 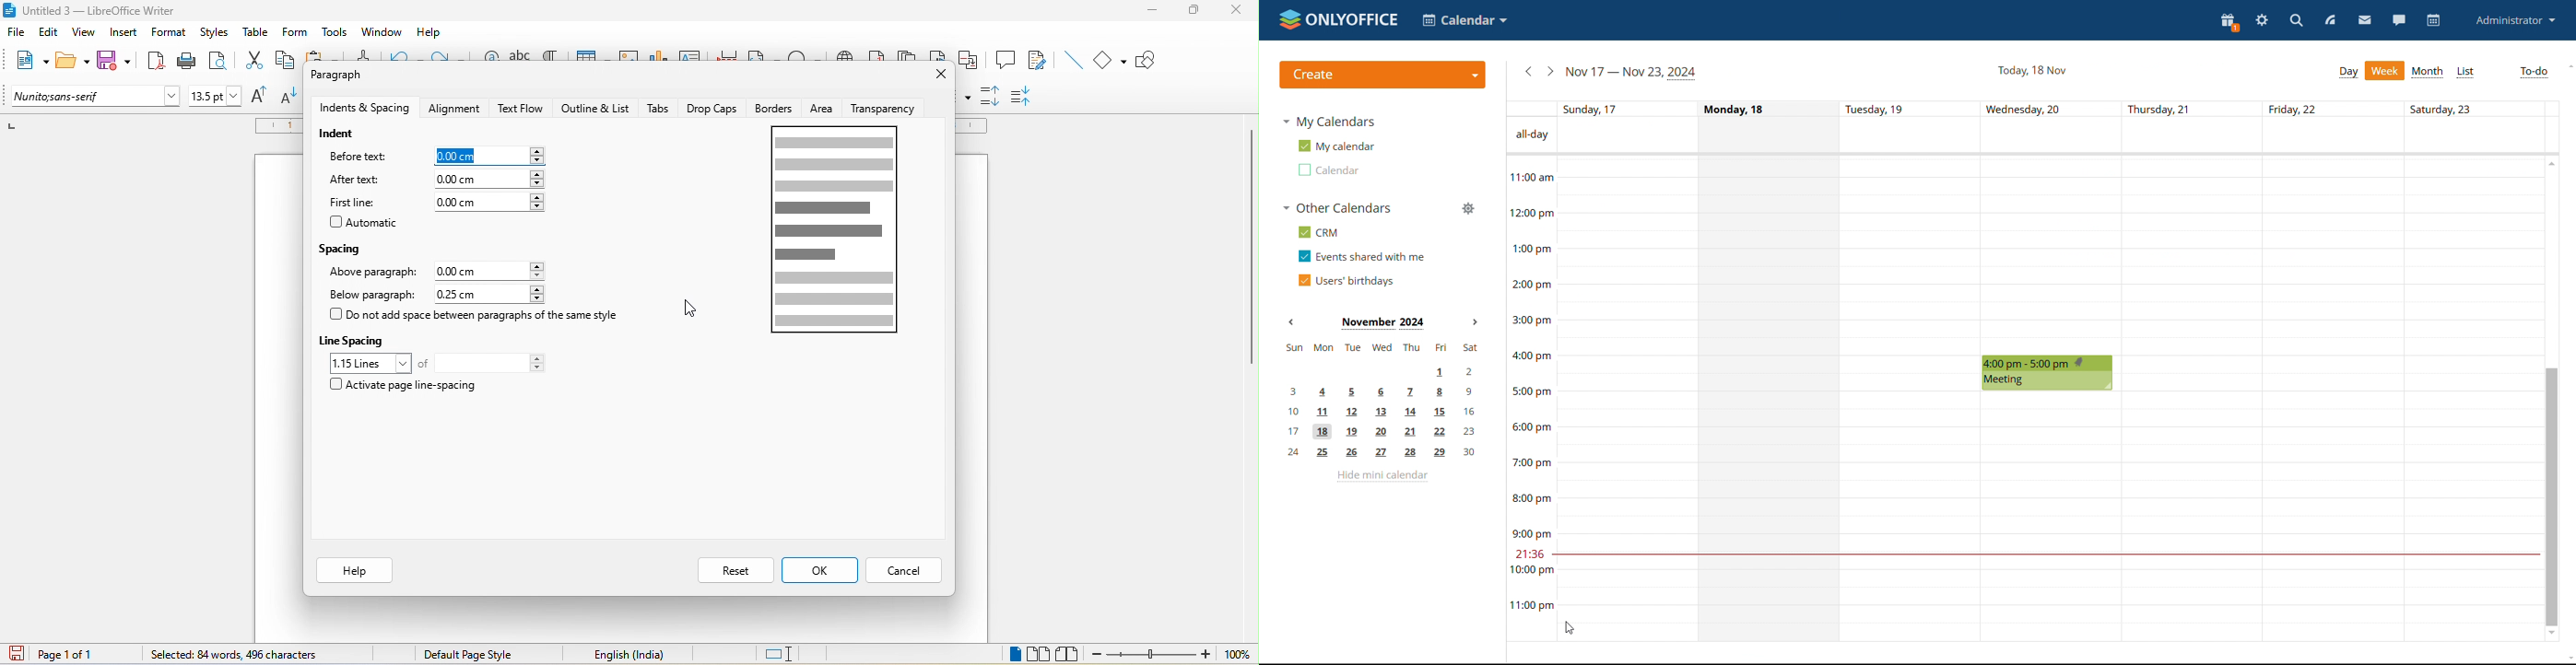 I want to click on do not add space between paragraph of the same style, so click(x=488, y=316).